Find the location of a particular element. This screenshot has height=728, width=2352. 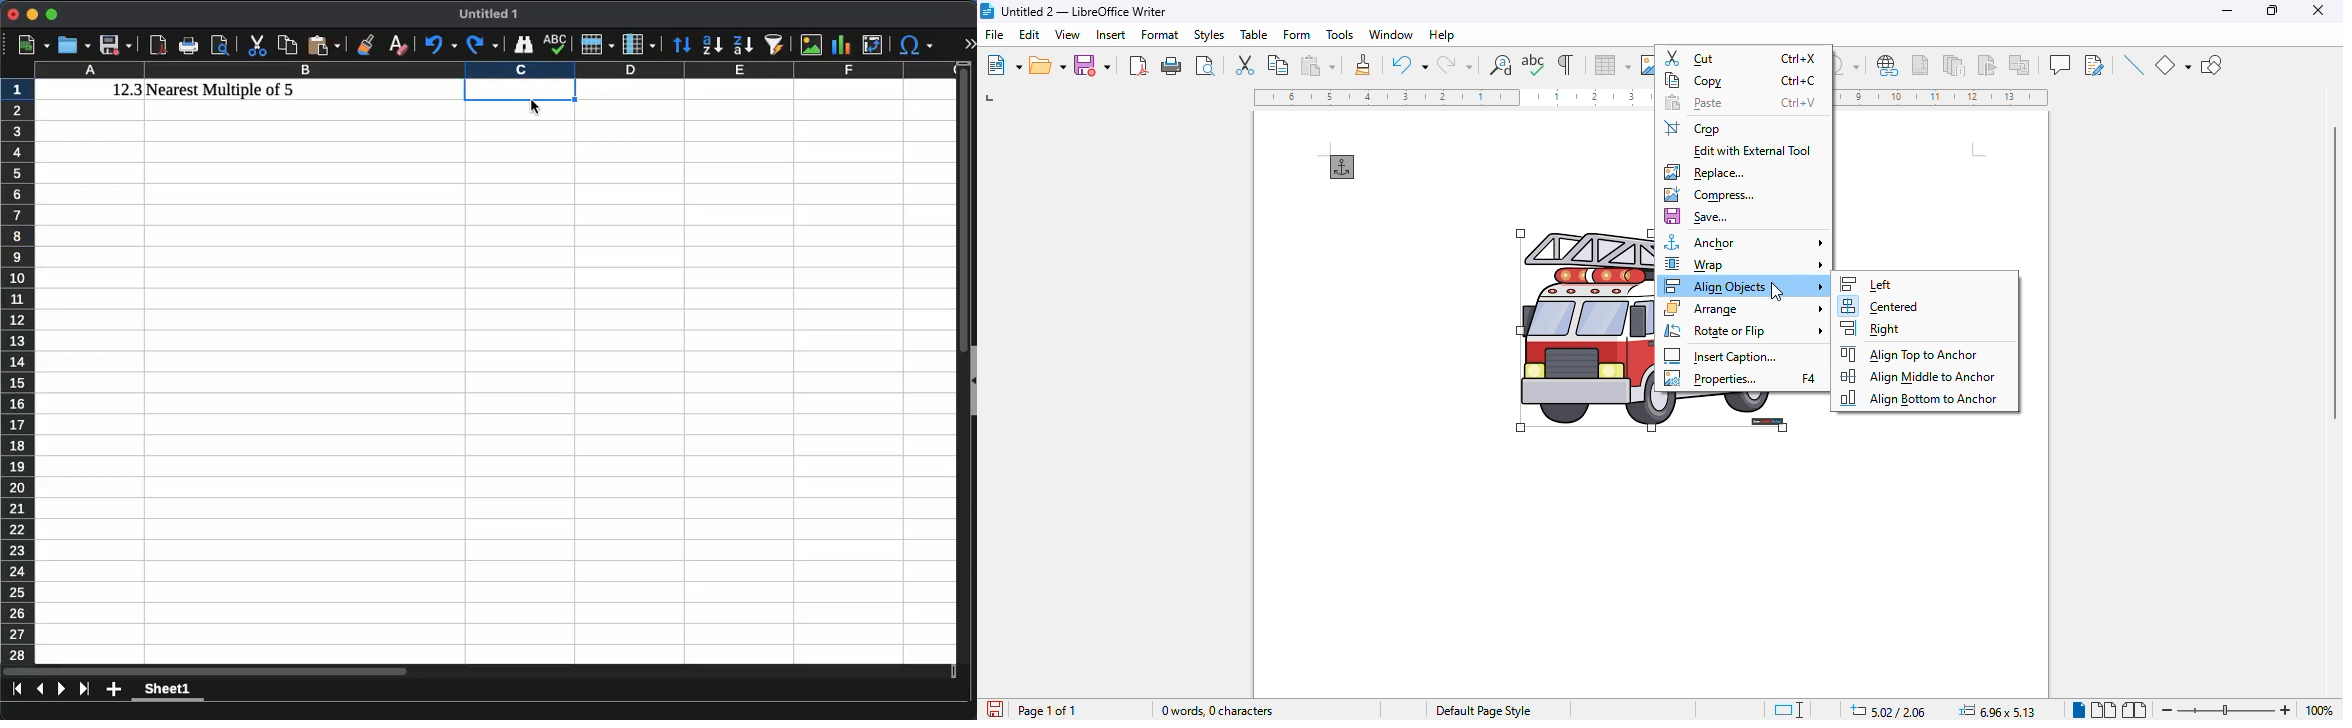

anchor is located at coordinates (1745, 242).